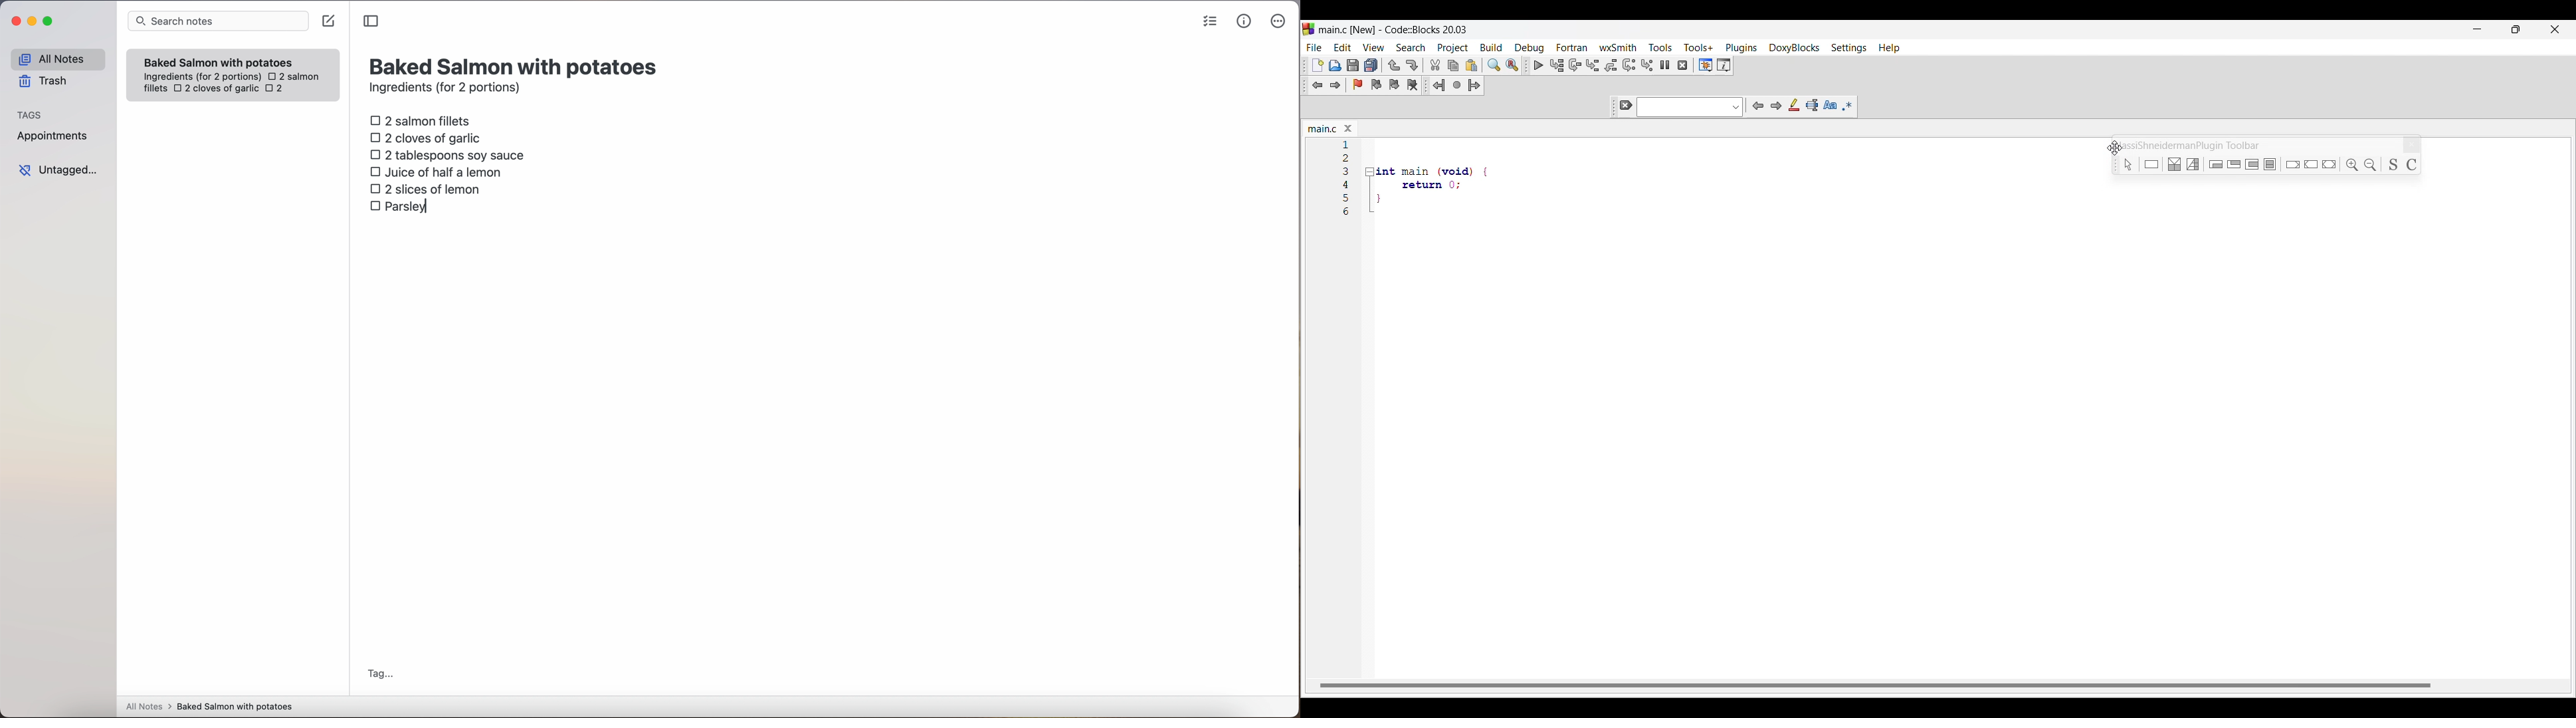  What do you see at coordinates (2393, 164) in the screenshot?
I see `` at bounding box center [2393, 164].